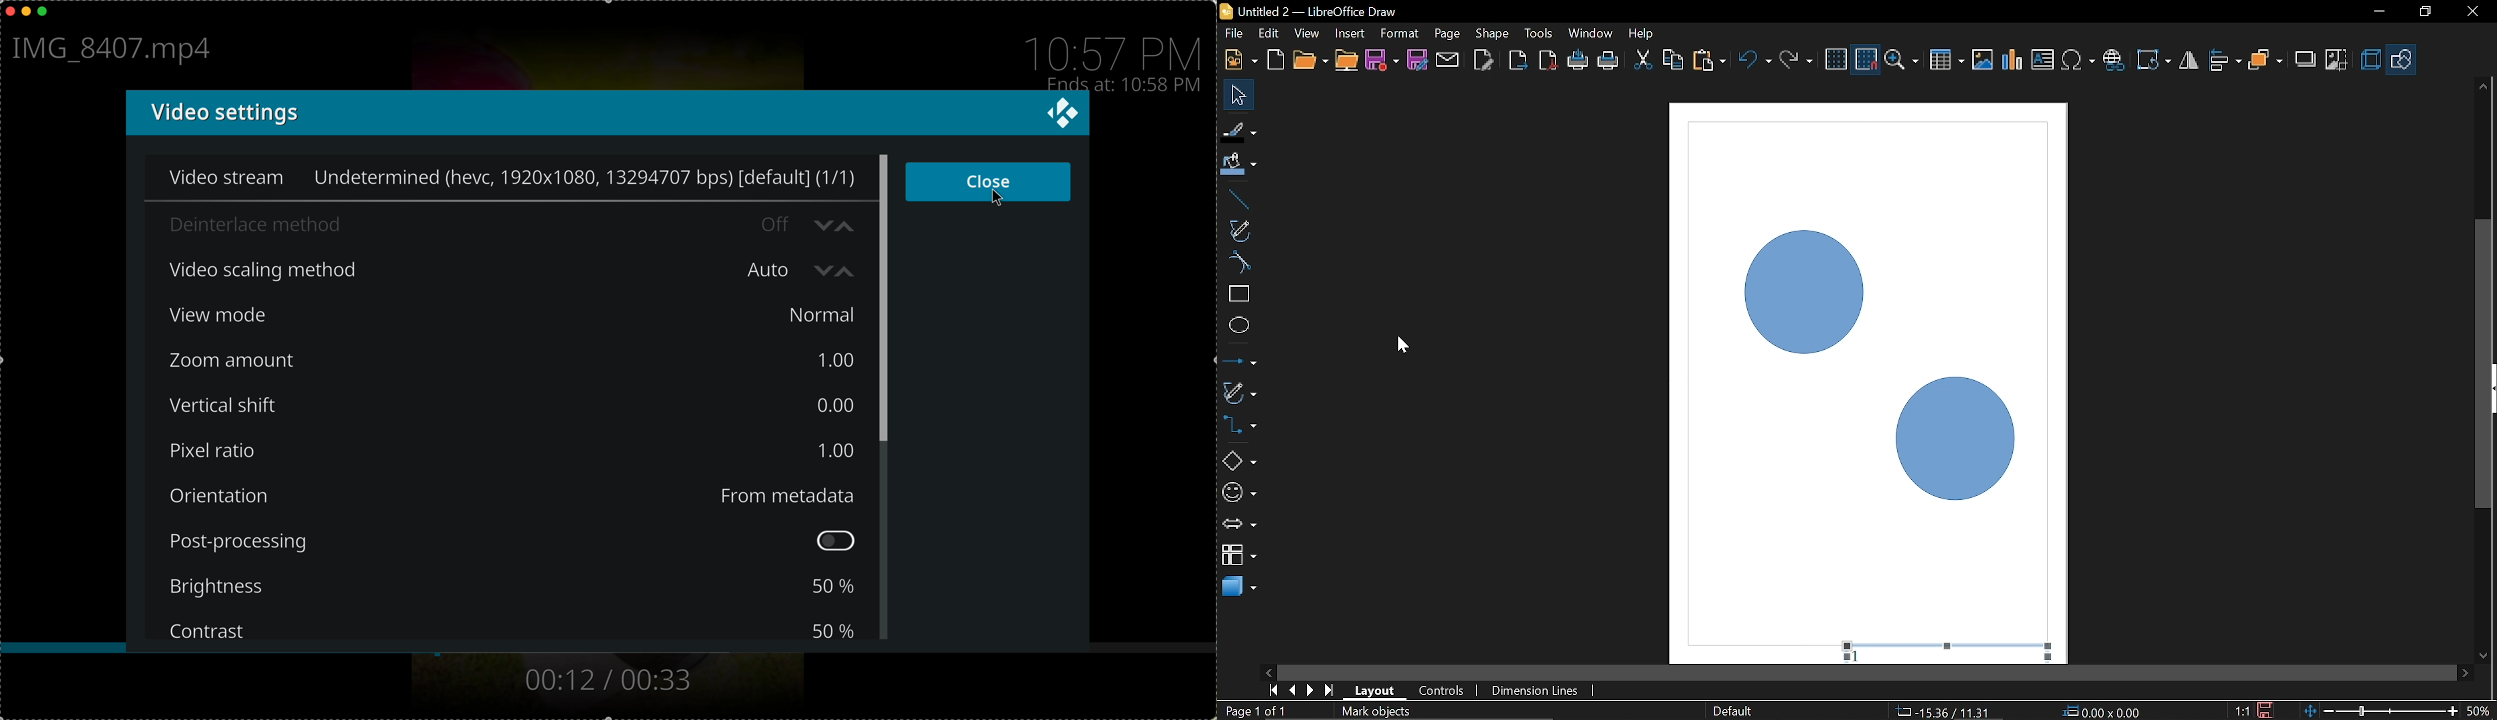  I want to click on Tools, so click(1539, 32).